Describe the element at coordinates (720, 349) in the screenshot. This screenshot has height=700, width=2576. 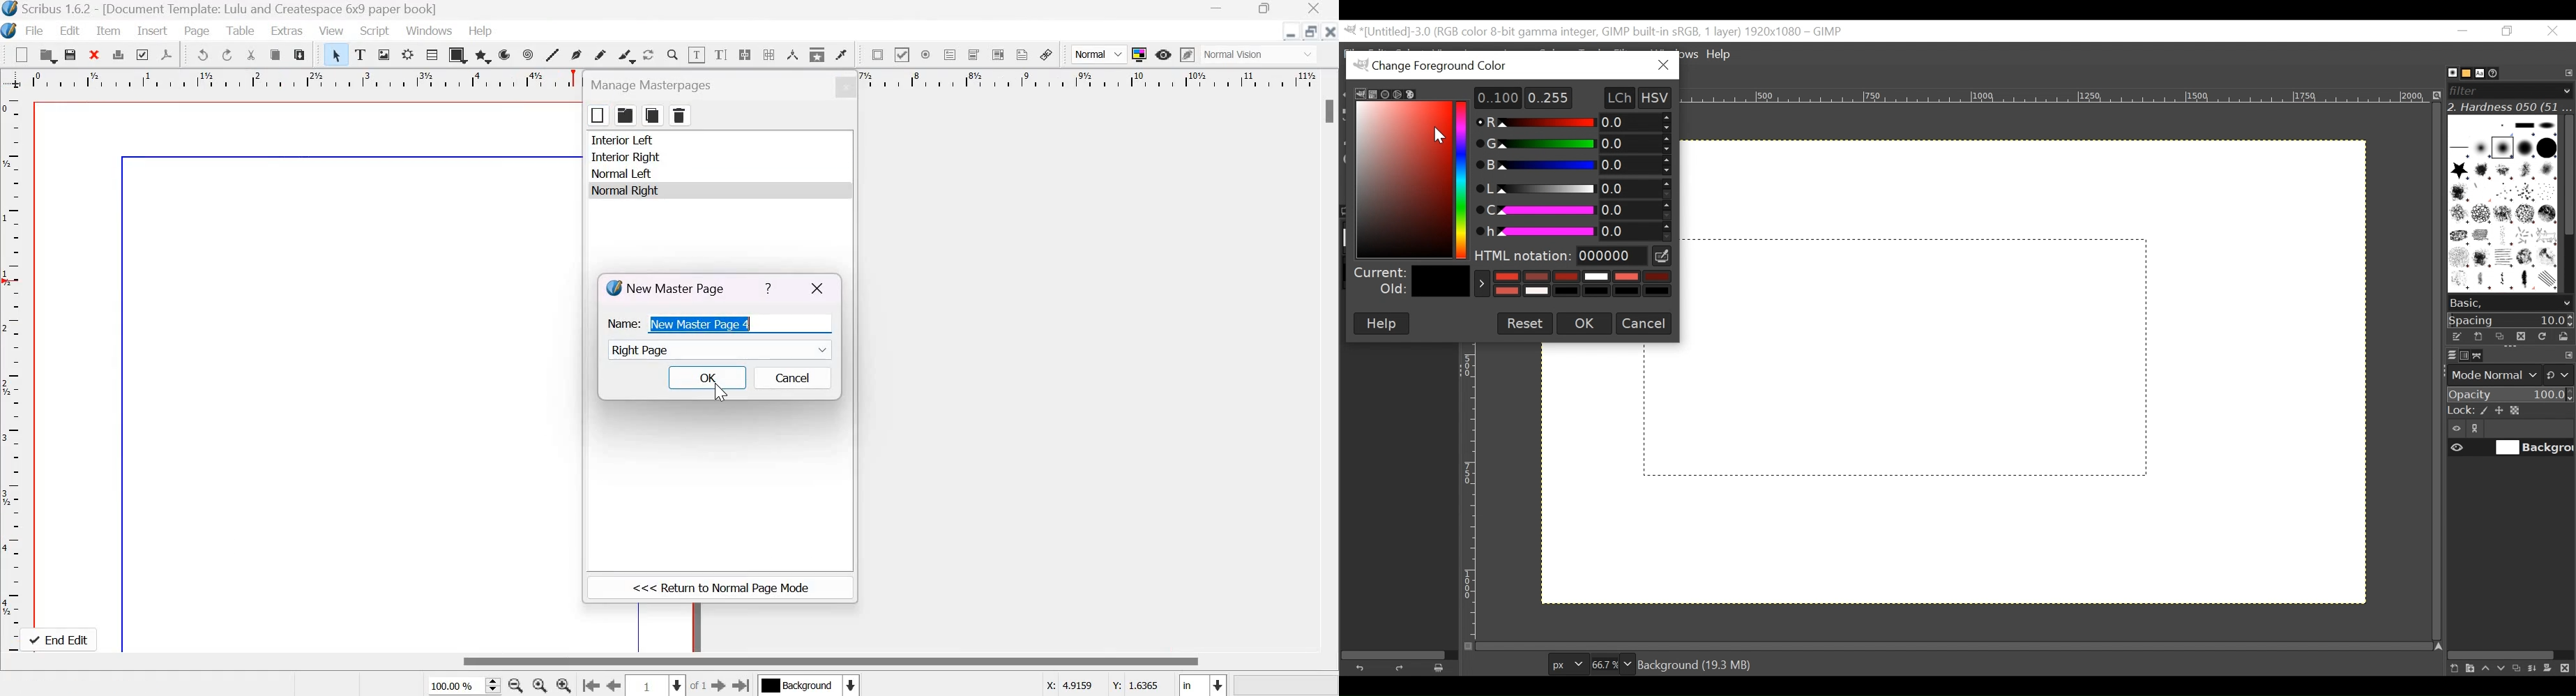
I see `Right page` at that location.